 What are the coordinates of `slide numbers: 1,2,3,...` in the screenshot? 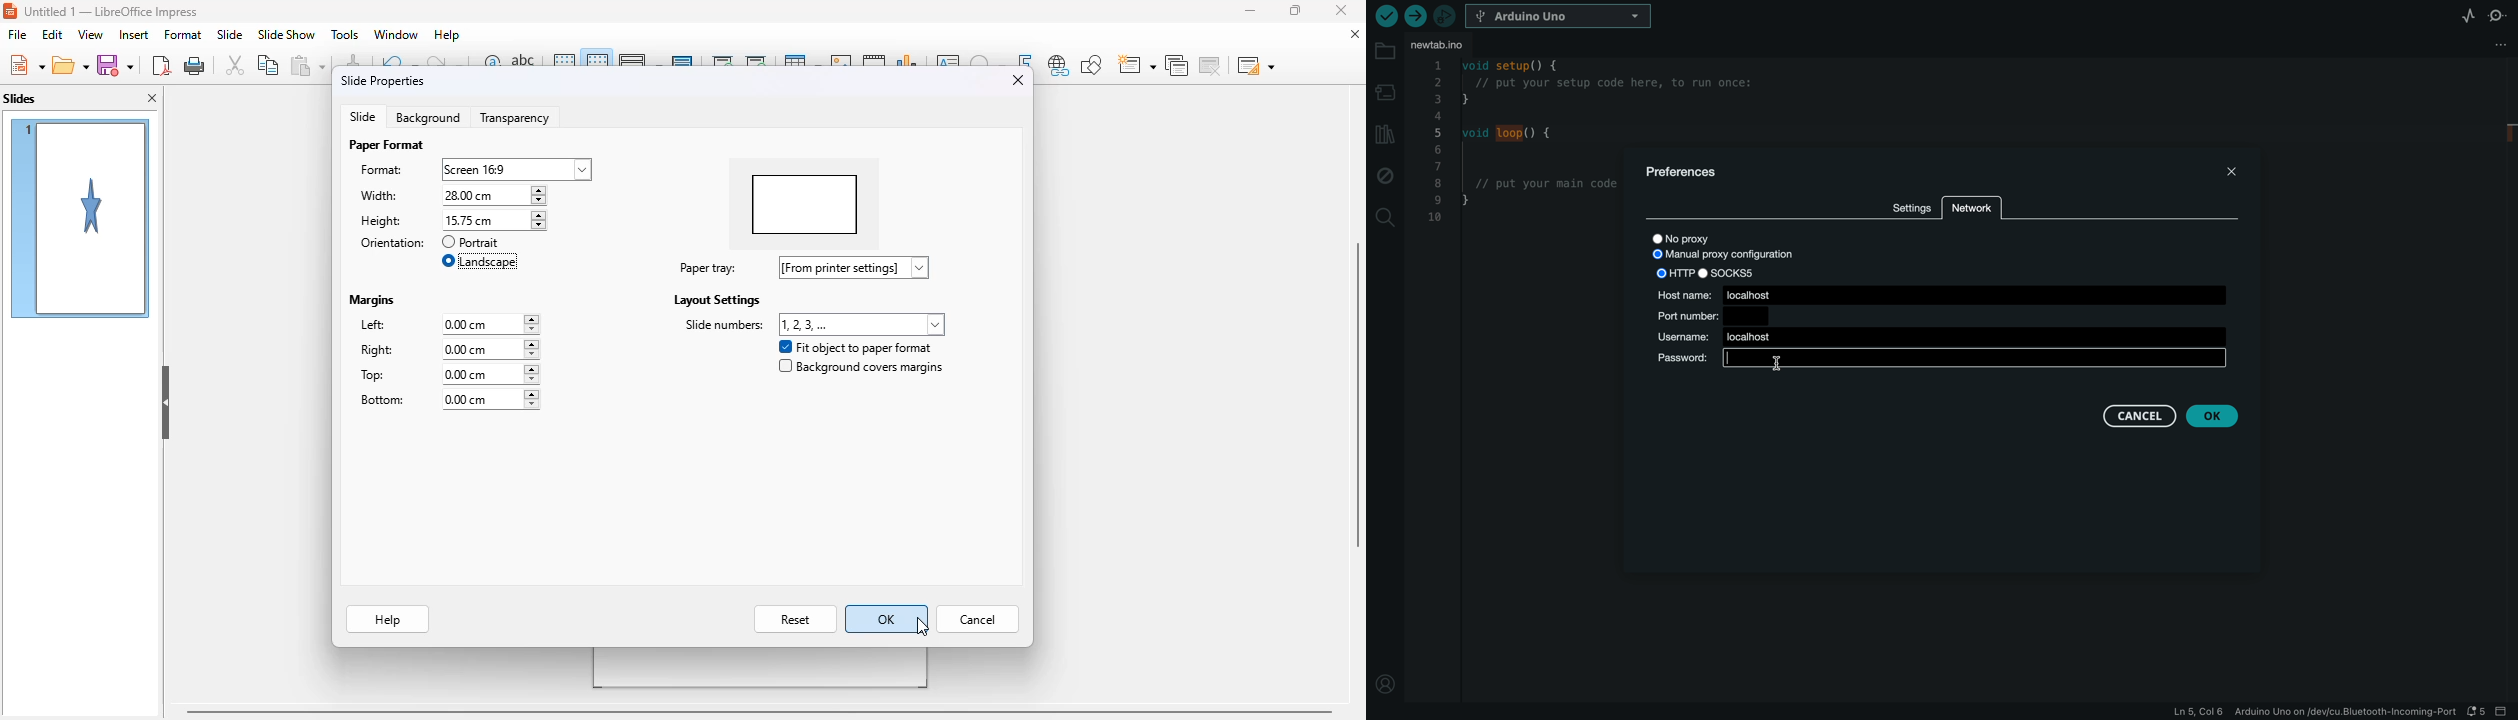 It's located at (862, 323).